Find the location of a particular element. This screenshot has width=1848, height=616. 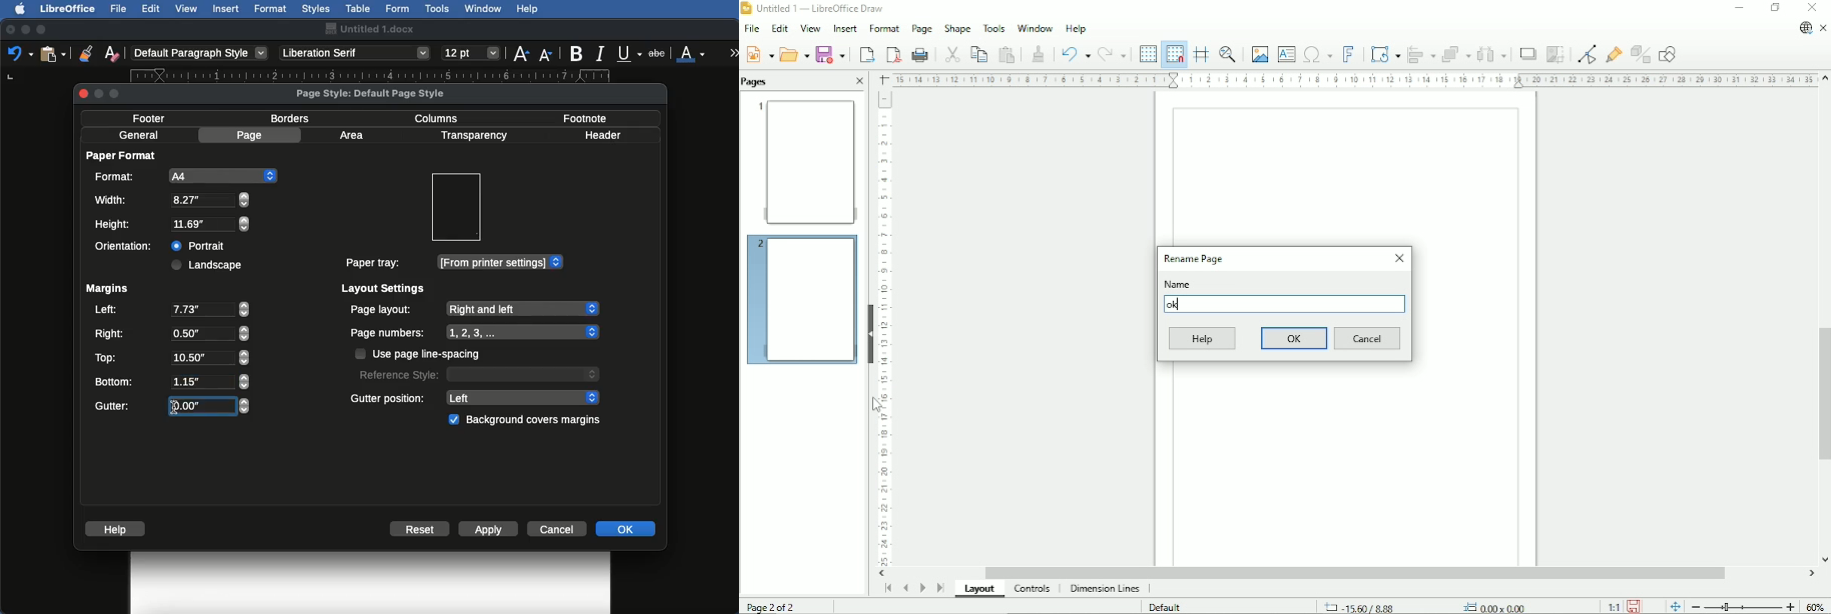

General is located at coordinates (139, 135).